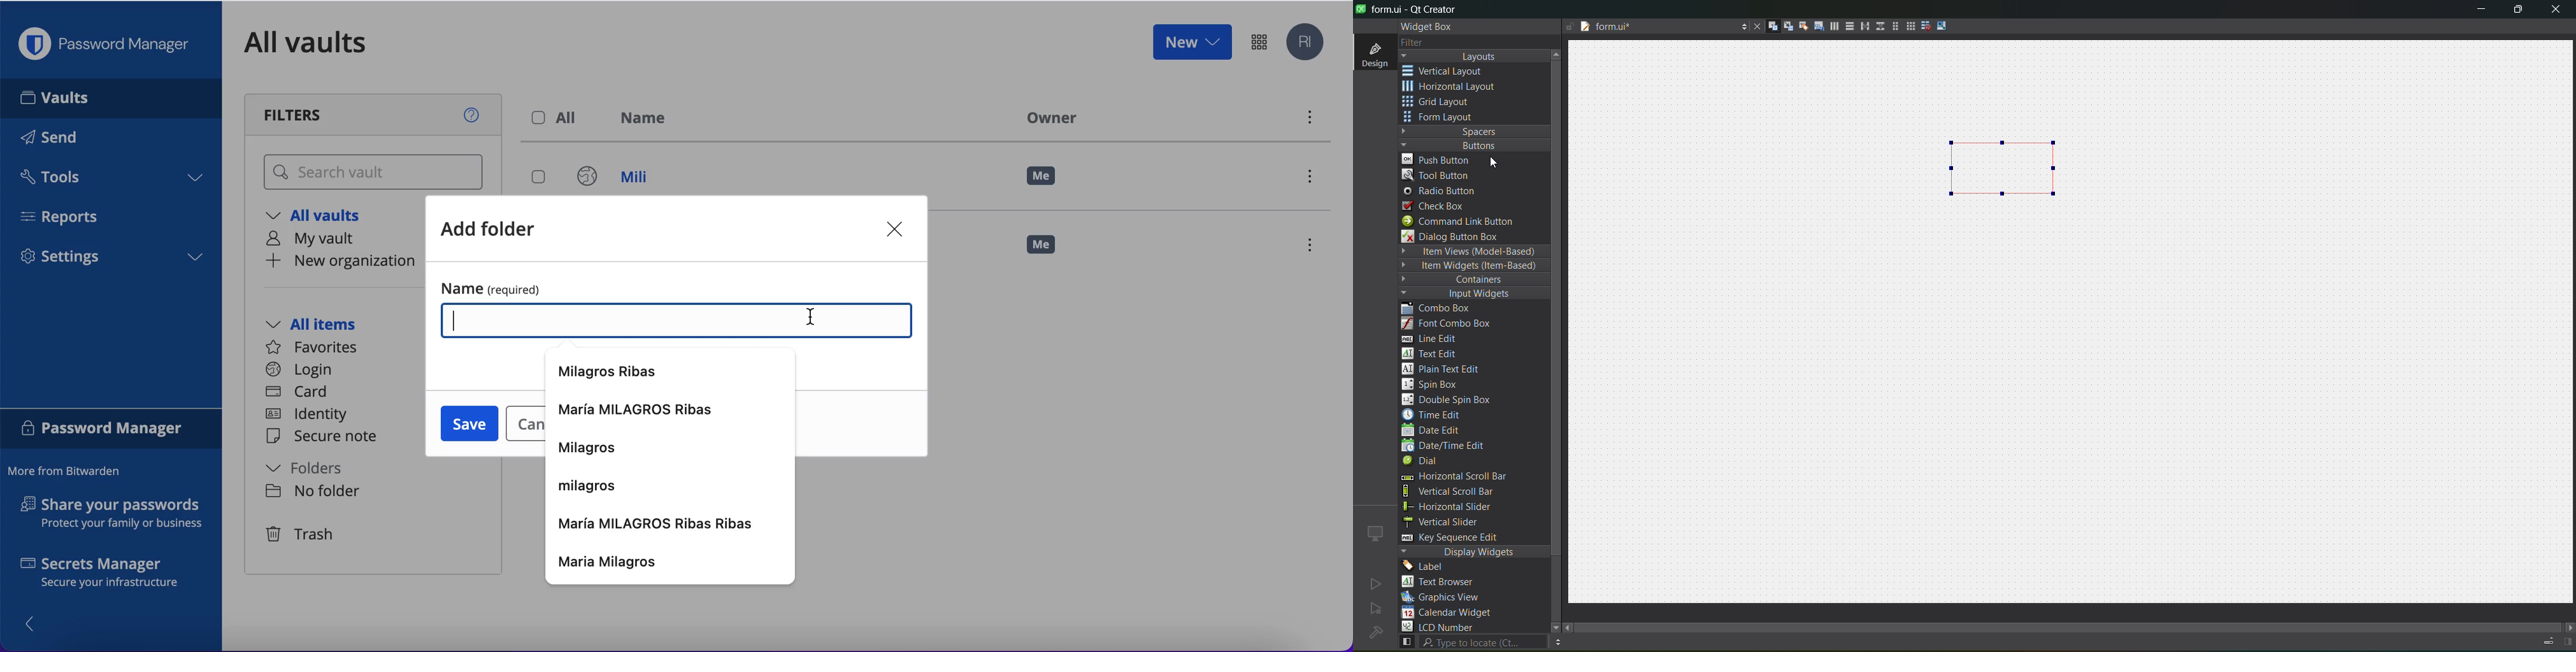  Describe the element at coordinates (615, 372) in the screenshot. I see `milagros ribas` at that location.